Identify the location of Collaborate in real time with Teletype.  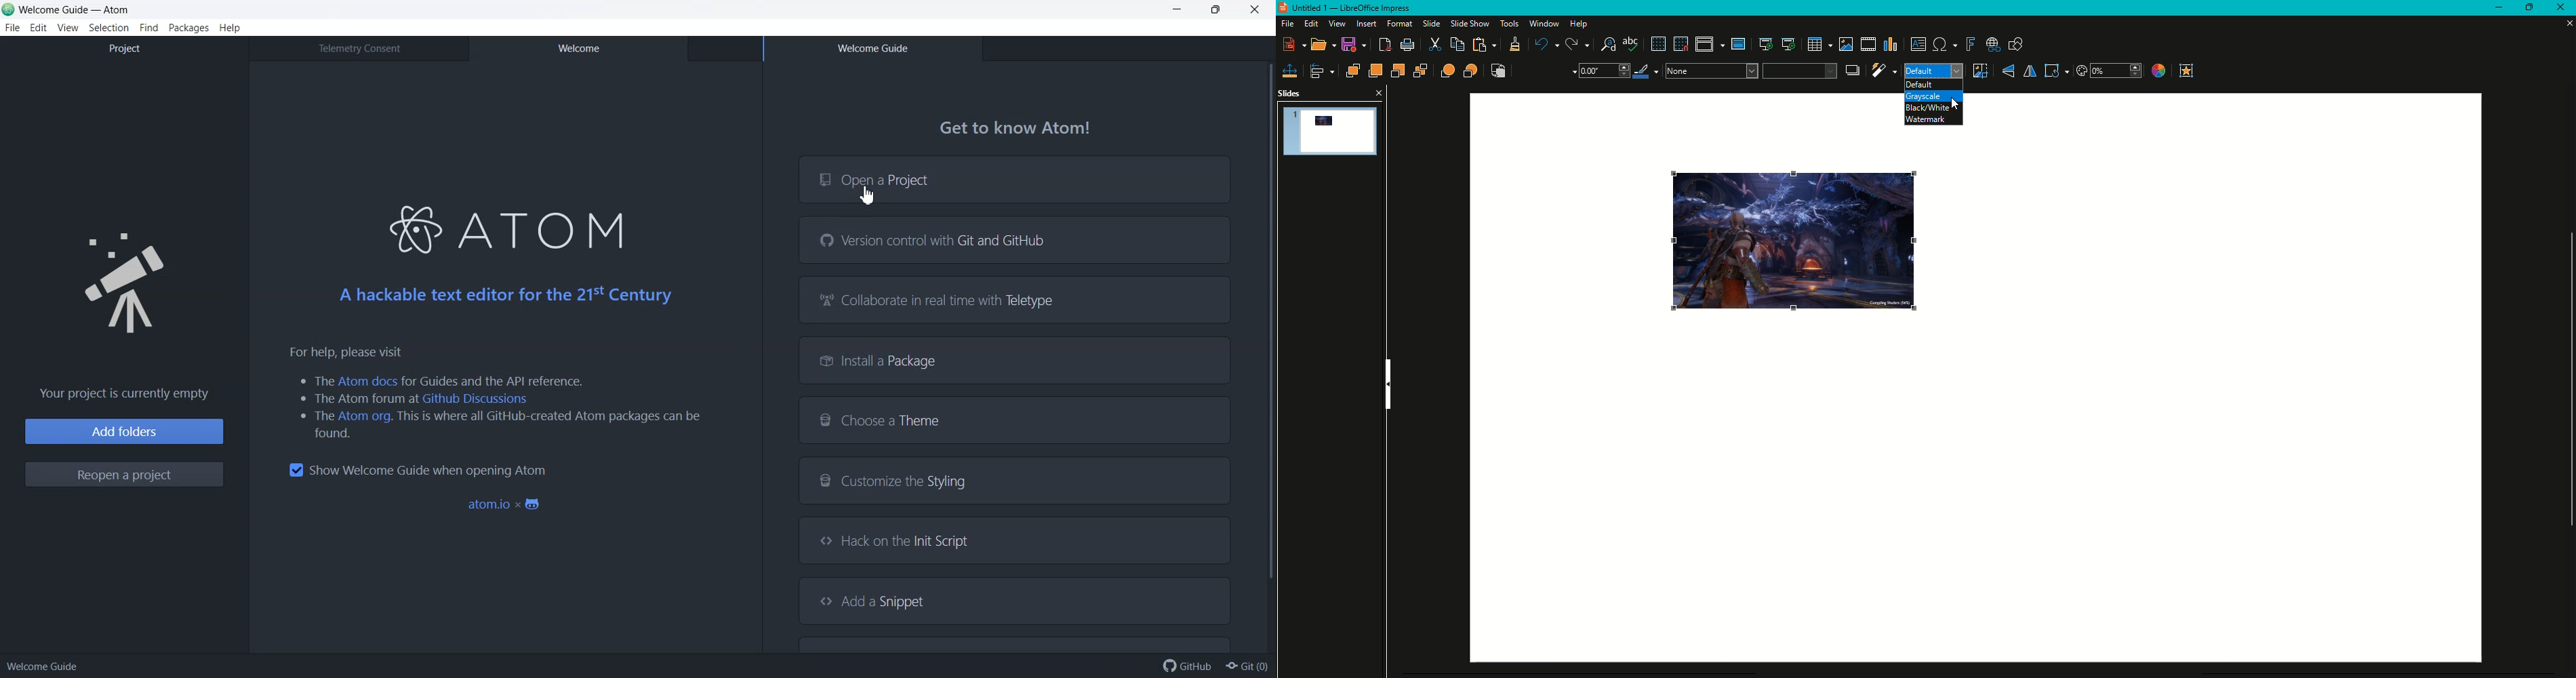
(1016, 298).